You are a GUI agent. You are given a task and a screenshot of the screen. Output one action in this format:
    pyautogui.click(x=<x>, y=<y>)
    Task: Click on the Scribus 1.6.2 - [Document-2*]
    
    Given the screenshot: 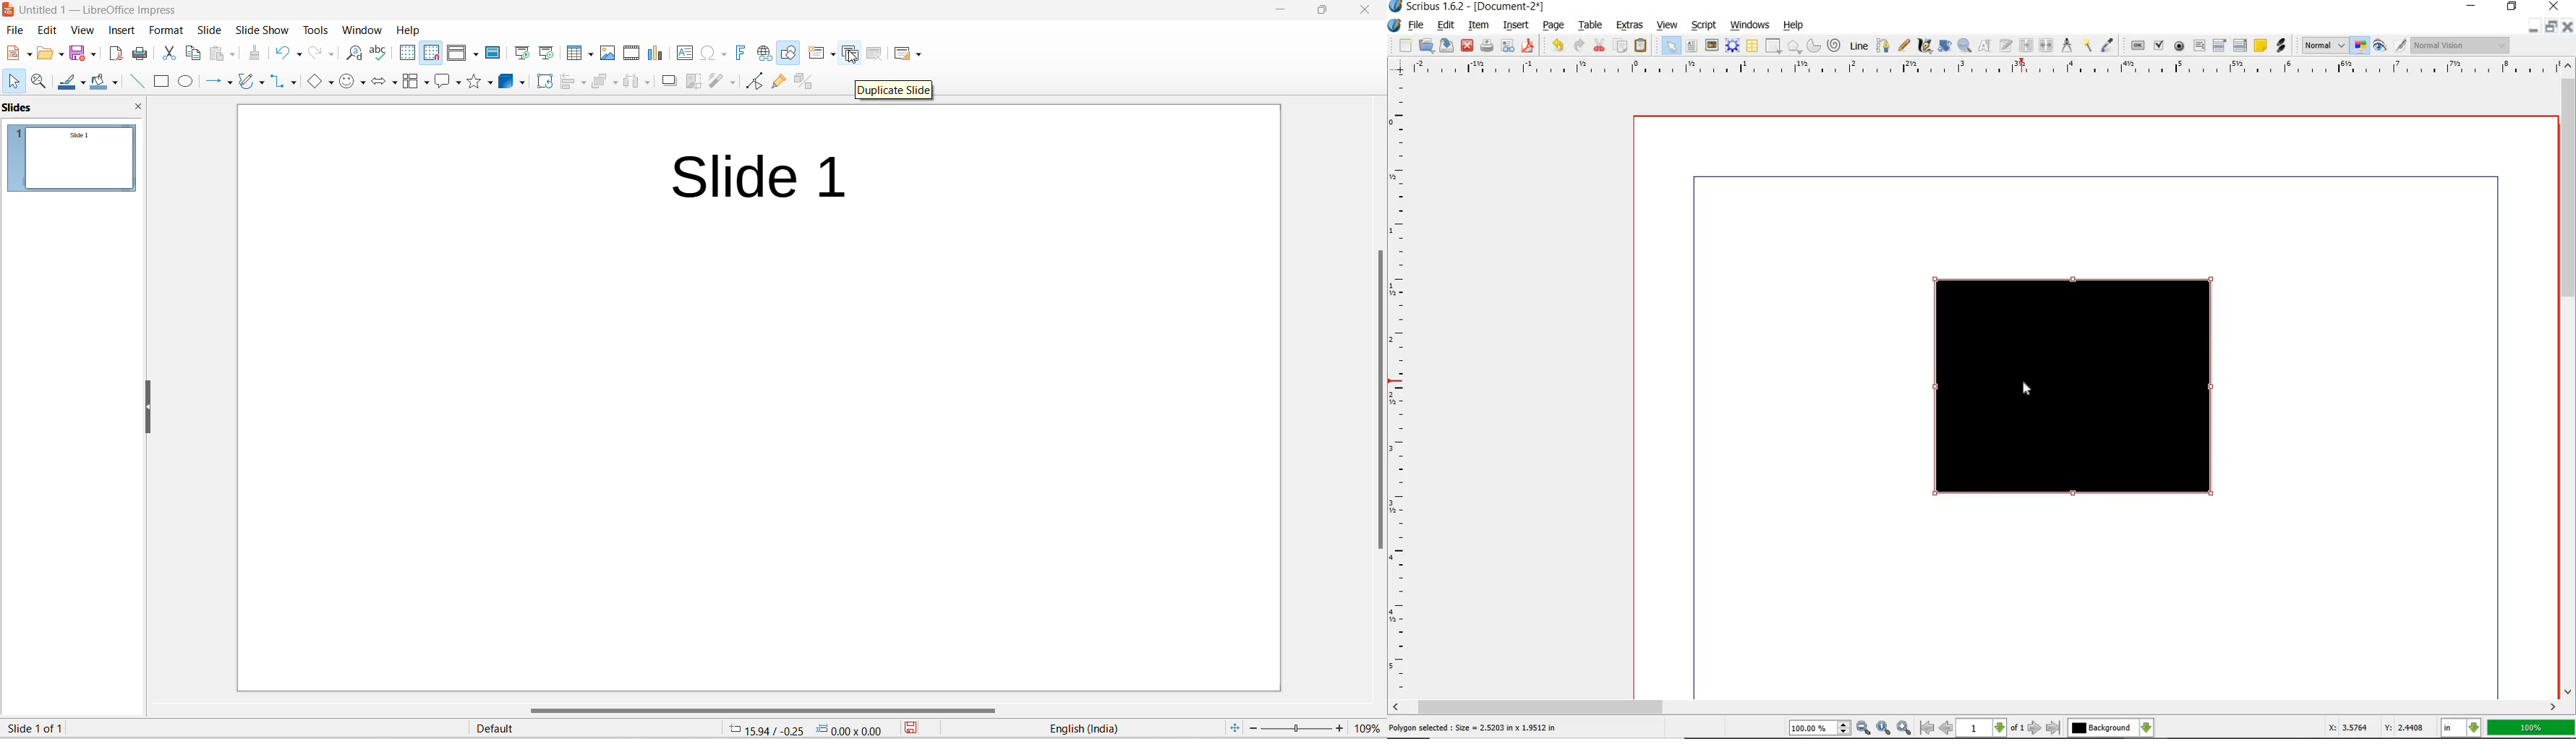 What is the action you would take?
    pyautogui.click(x=1468, y=7)
    